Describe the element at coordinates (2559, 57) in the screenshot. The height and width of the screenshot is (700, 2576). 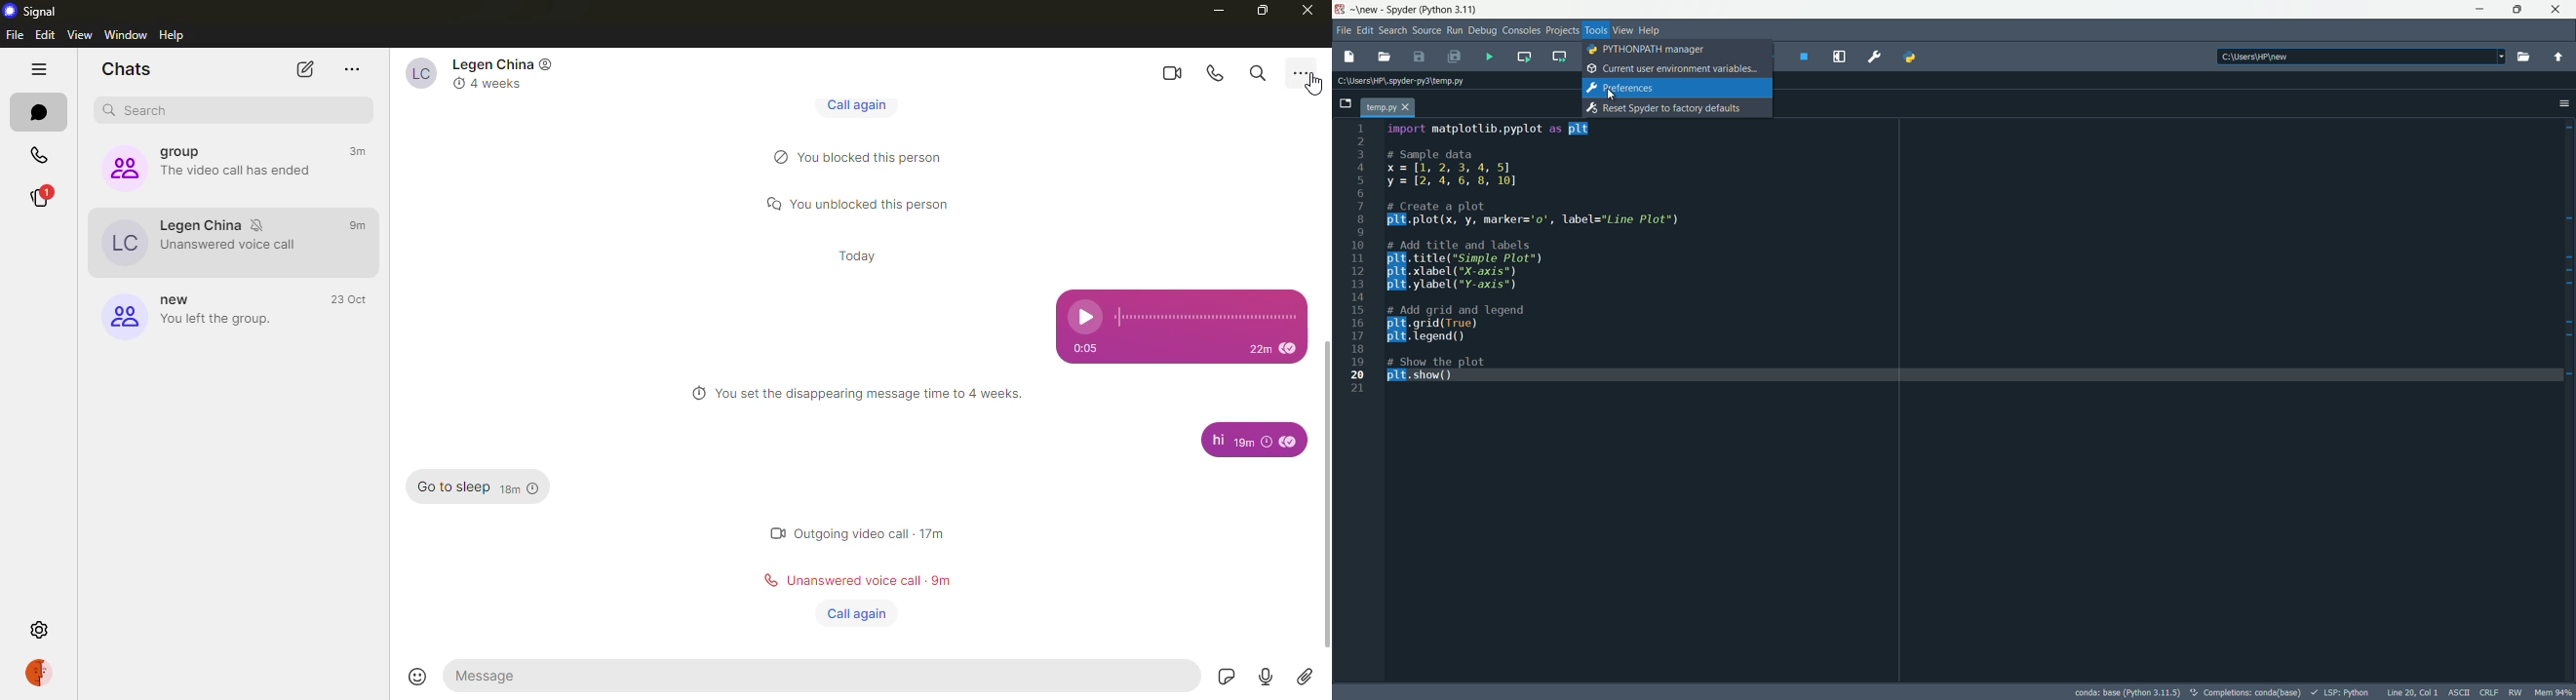
I see `parent directory` at that location.